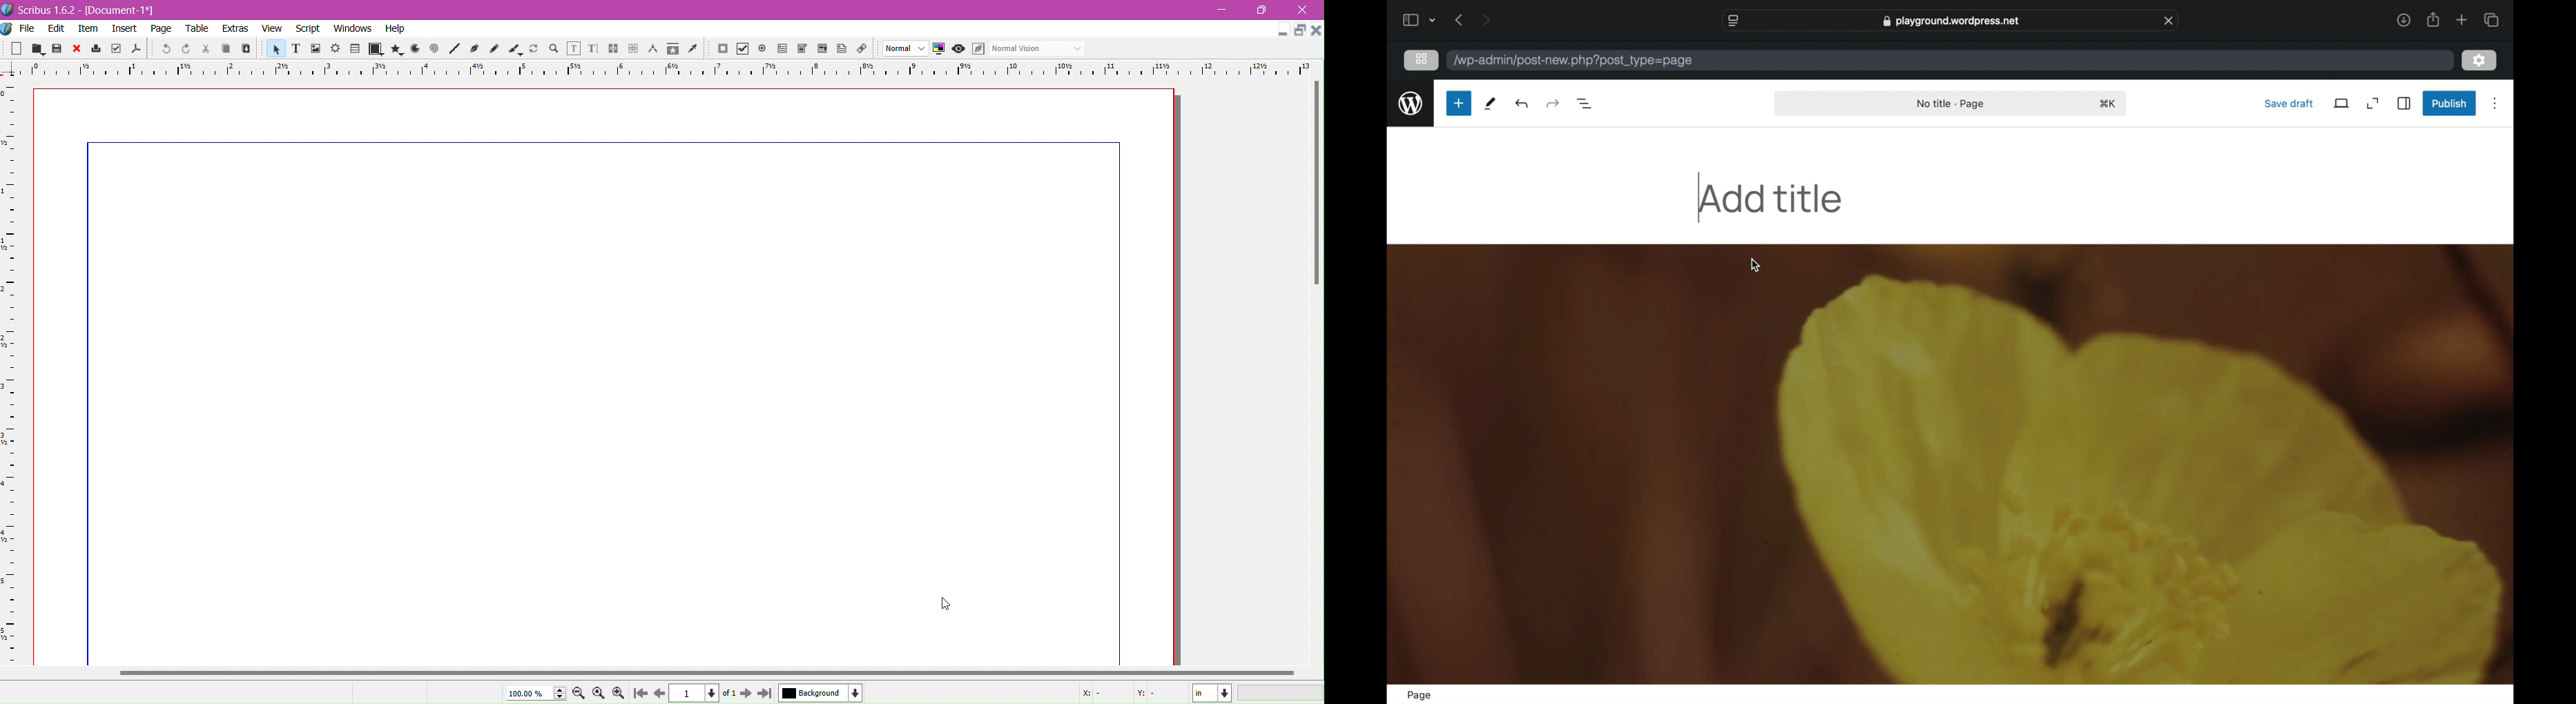  What do you see at coordinates (515, 50) in the screenshot?
I see `calligraphic lines` at bounding box center [515, 50].